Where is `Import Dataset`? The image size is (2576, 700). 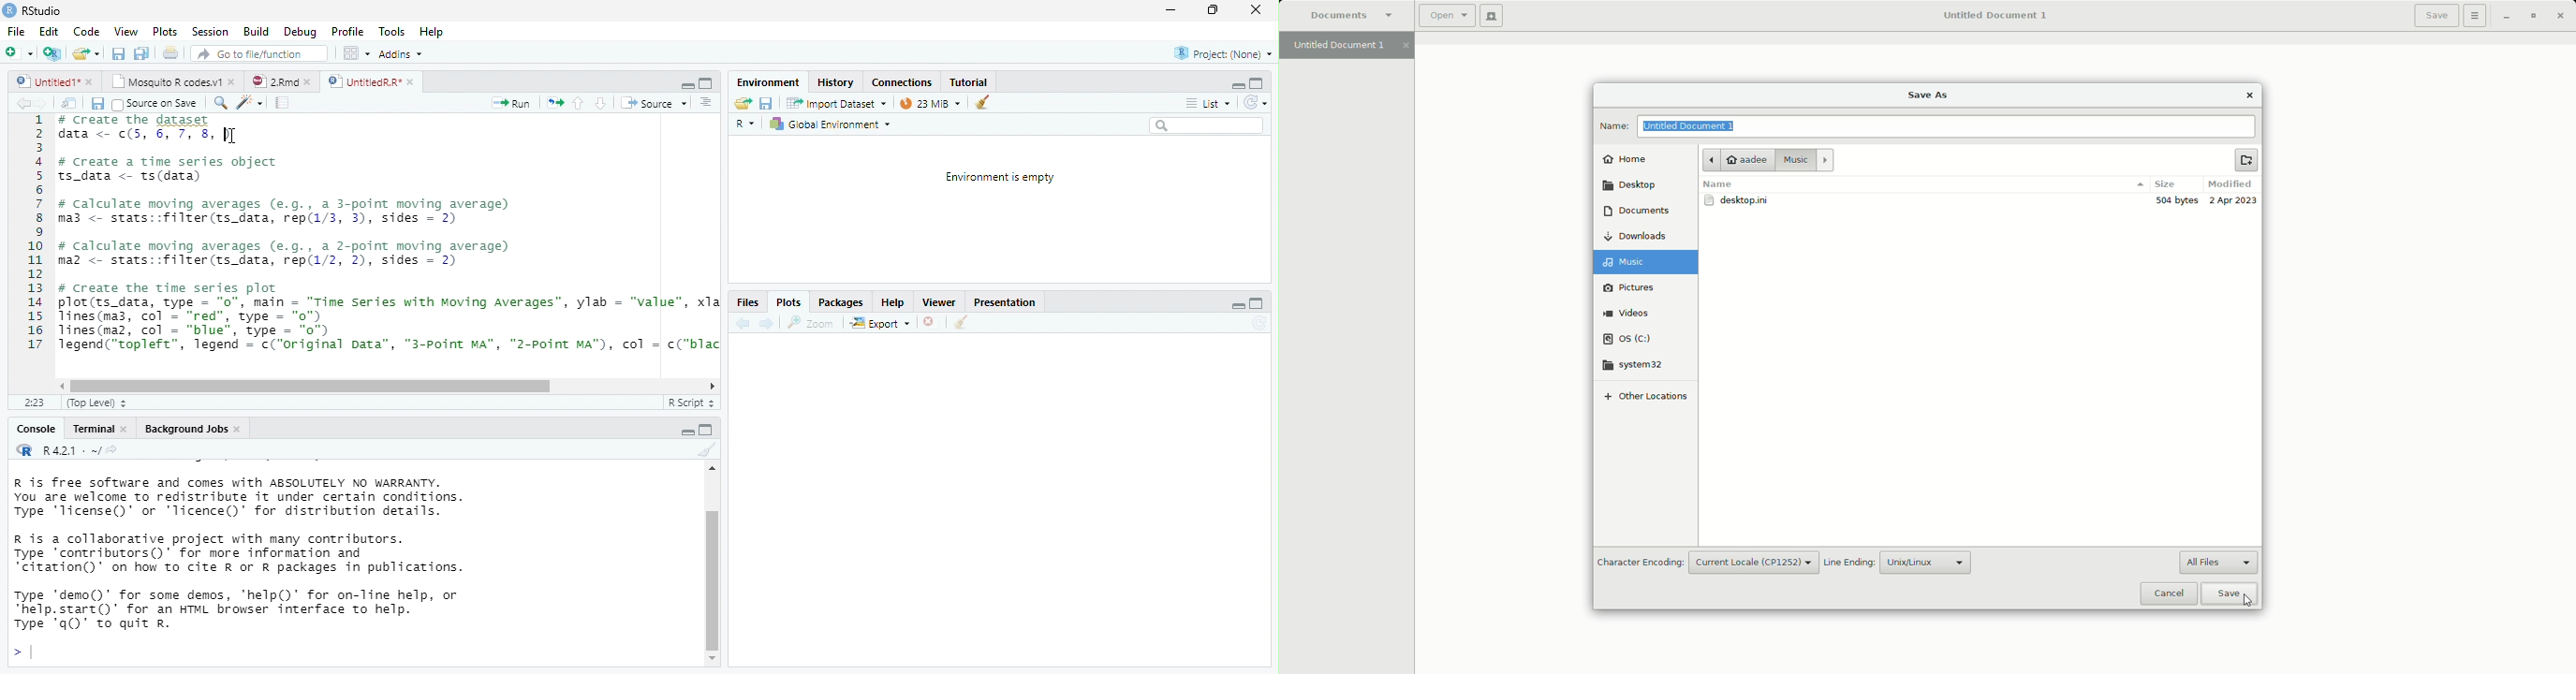
Import Dataset is located at coordinates (838, 103).